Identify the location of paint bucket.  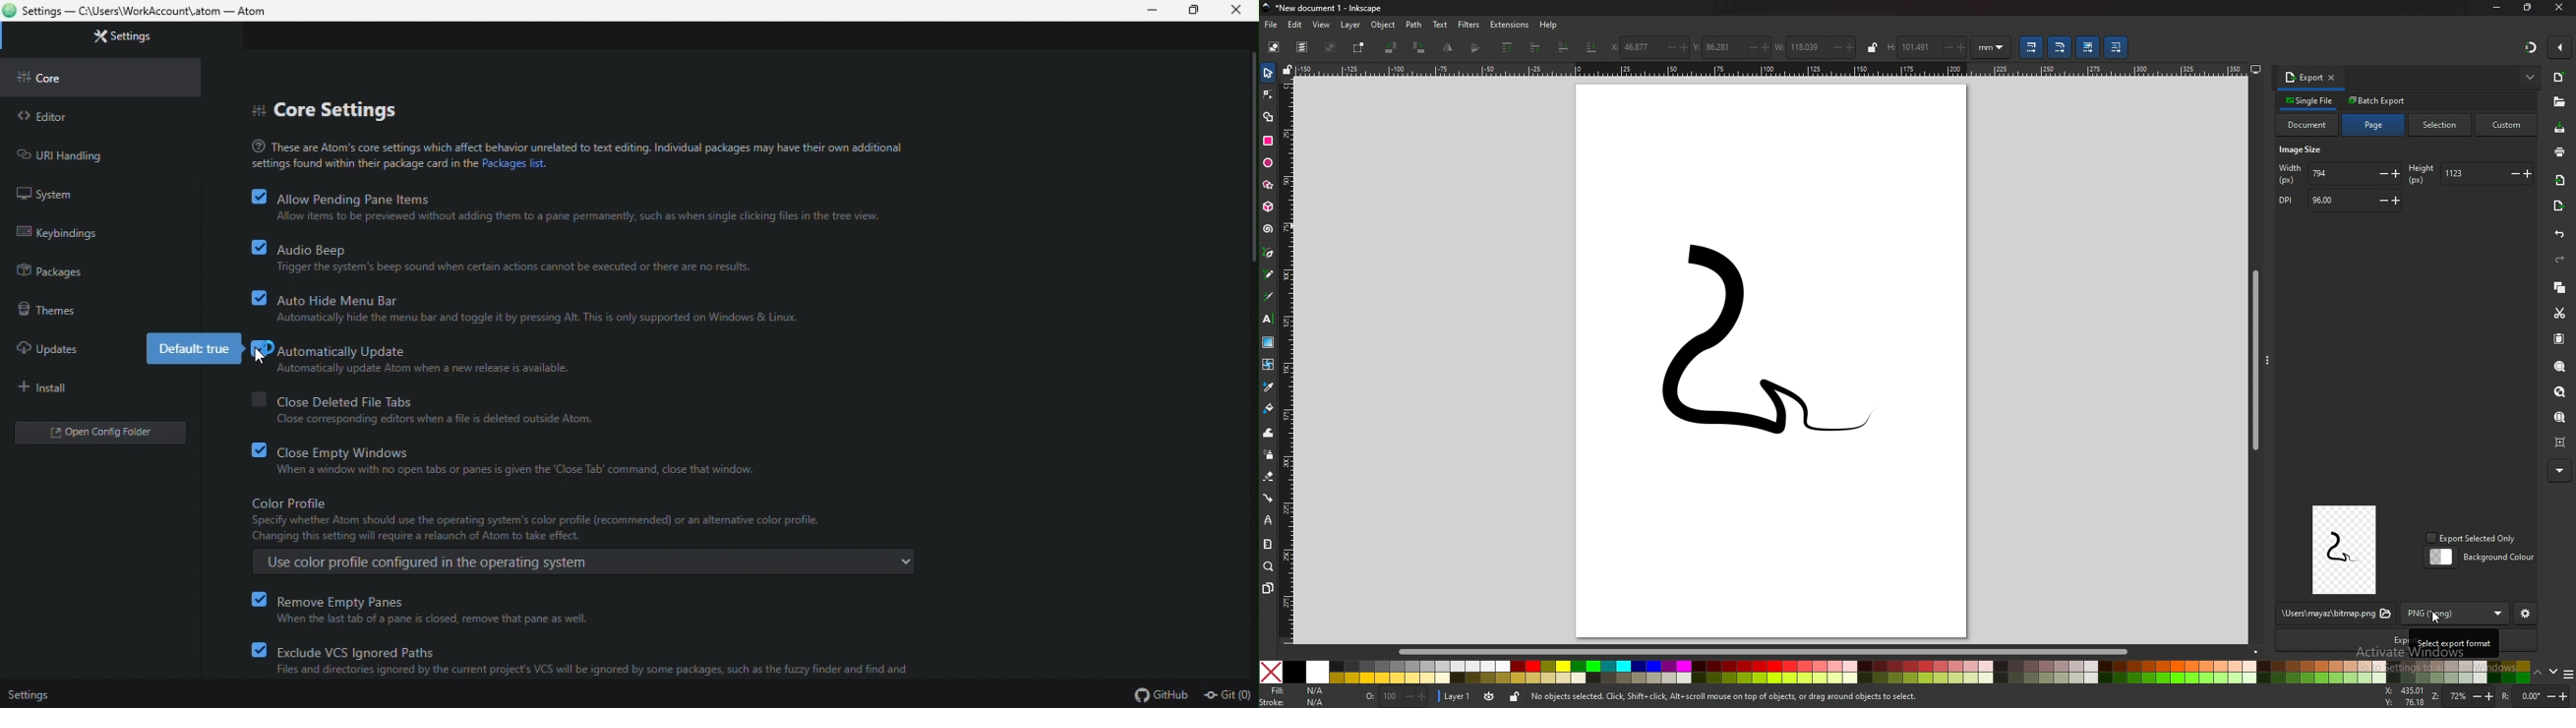
(1268, 408).